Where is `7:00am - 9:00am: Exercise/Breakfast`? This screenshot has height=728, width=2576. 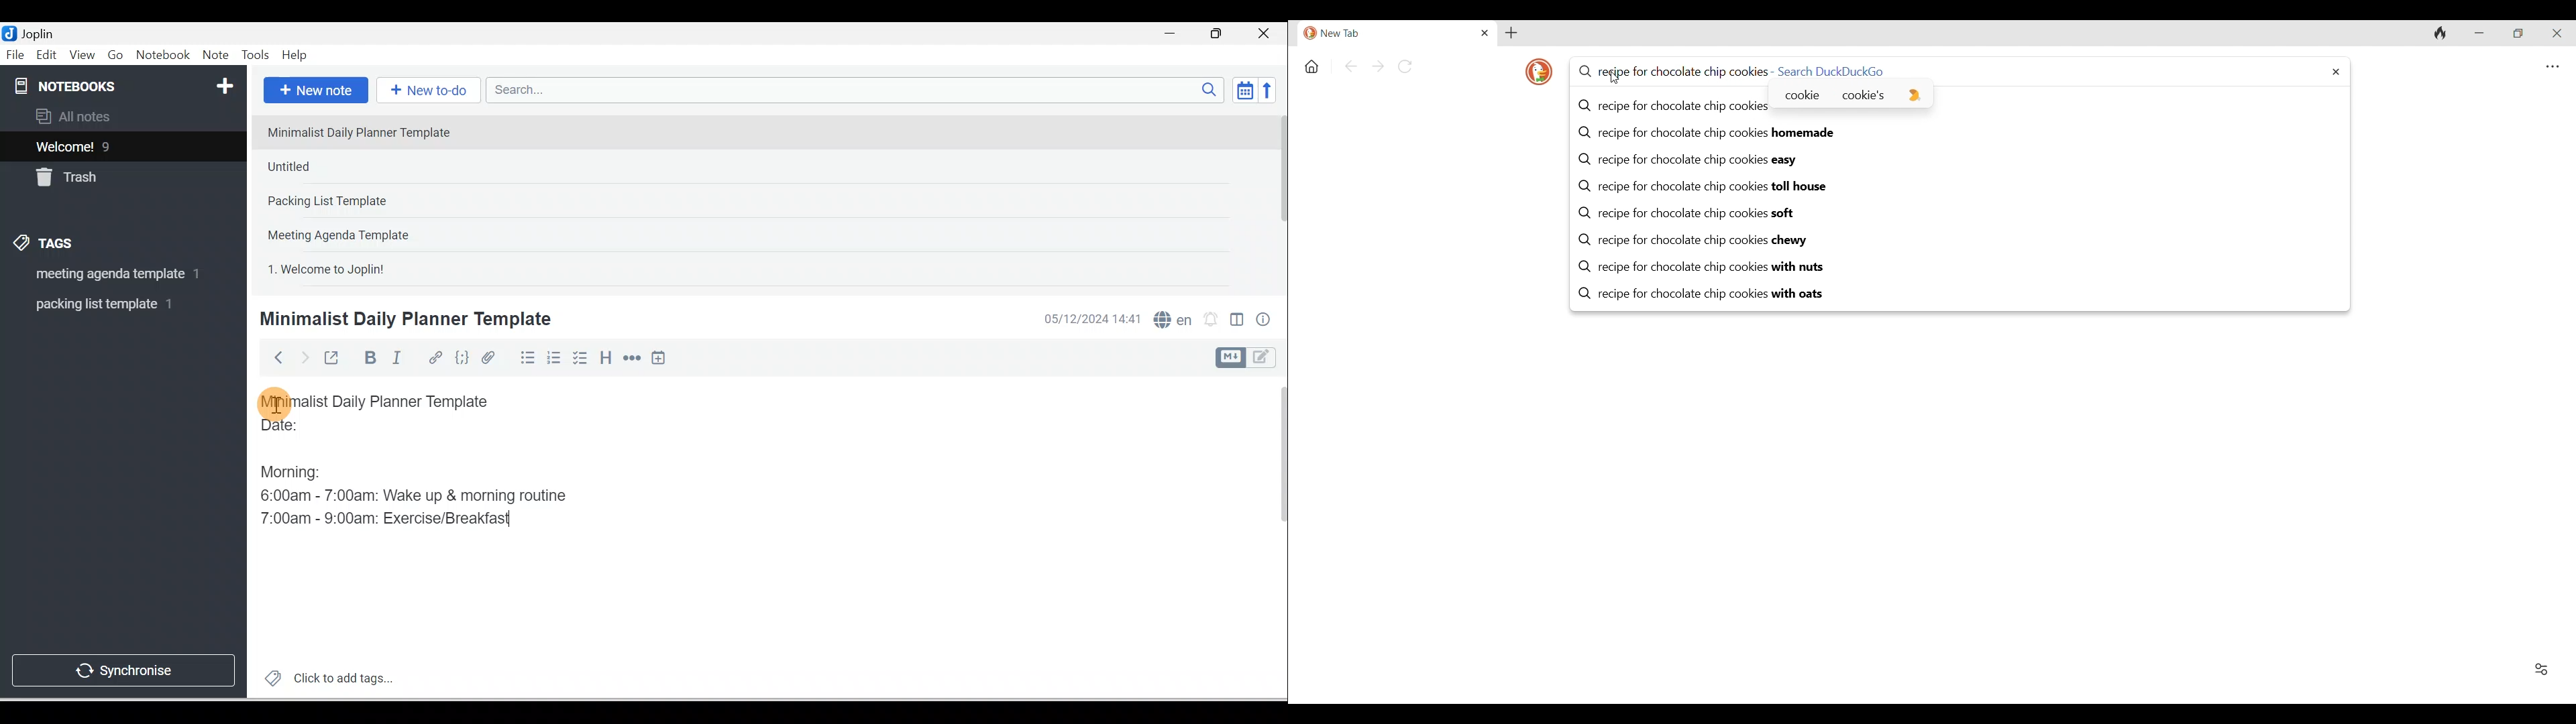
7:00am - 9:00am: Exercise/Breakfast is located at coordinates (388, 517).